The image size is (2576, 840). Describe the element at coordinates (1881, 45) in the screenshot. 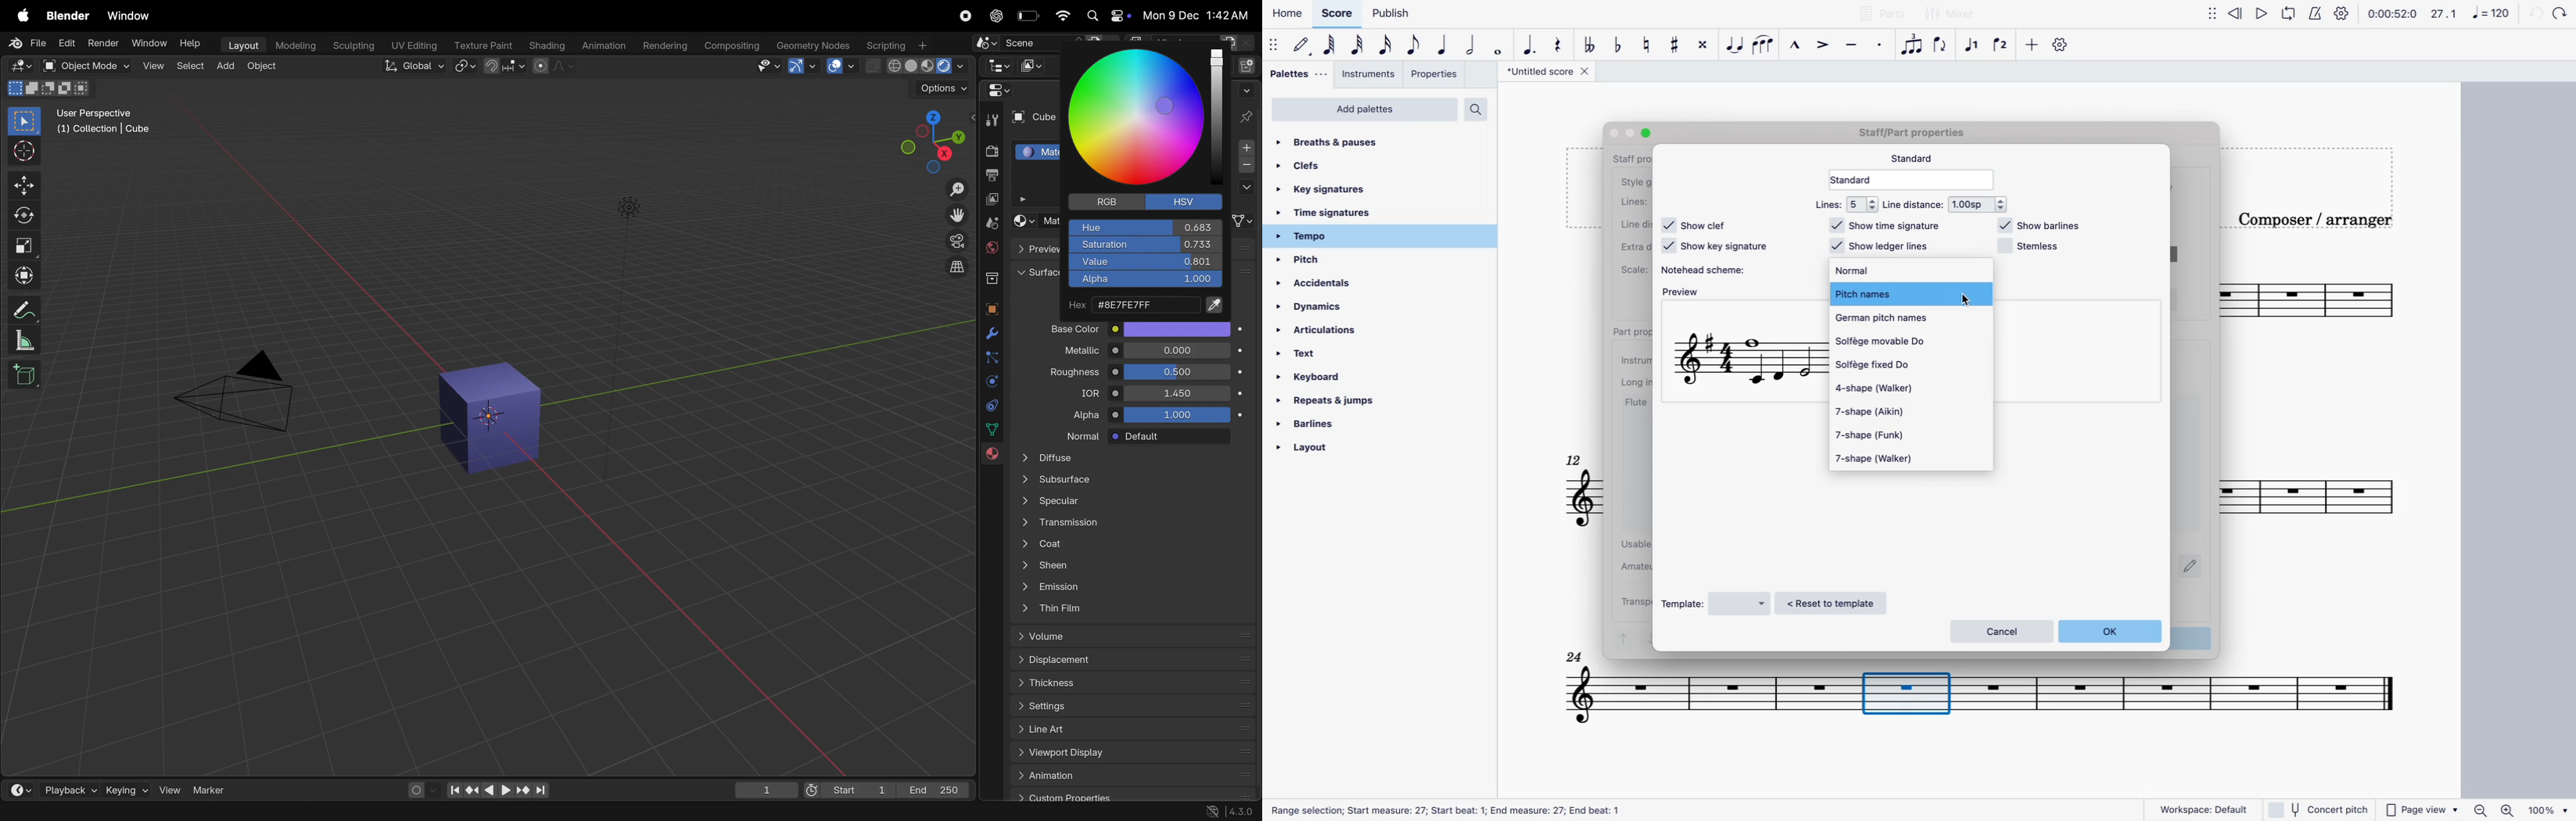

I see `staccato` at that location.